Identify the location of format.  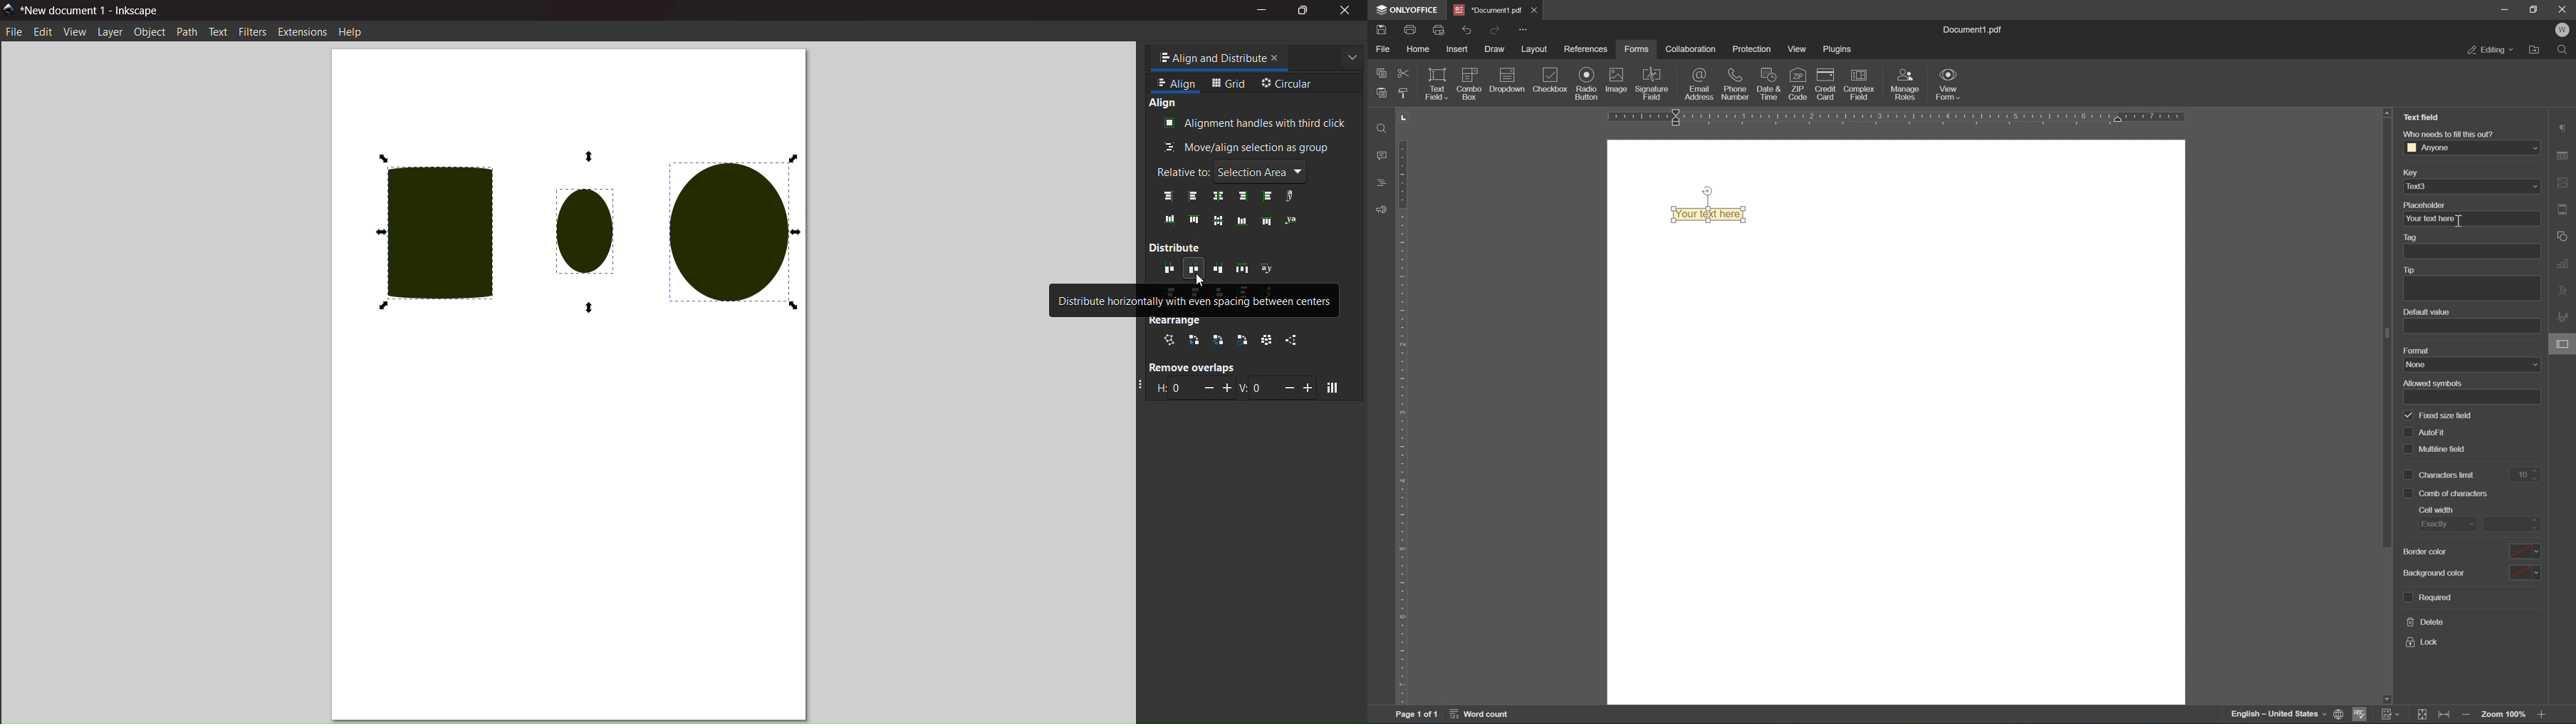
(2421, 351).